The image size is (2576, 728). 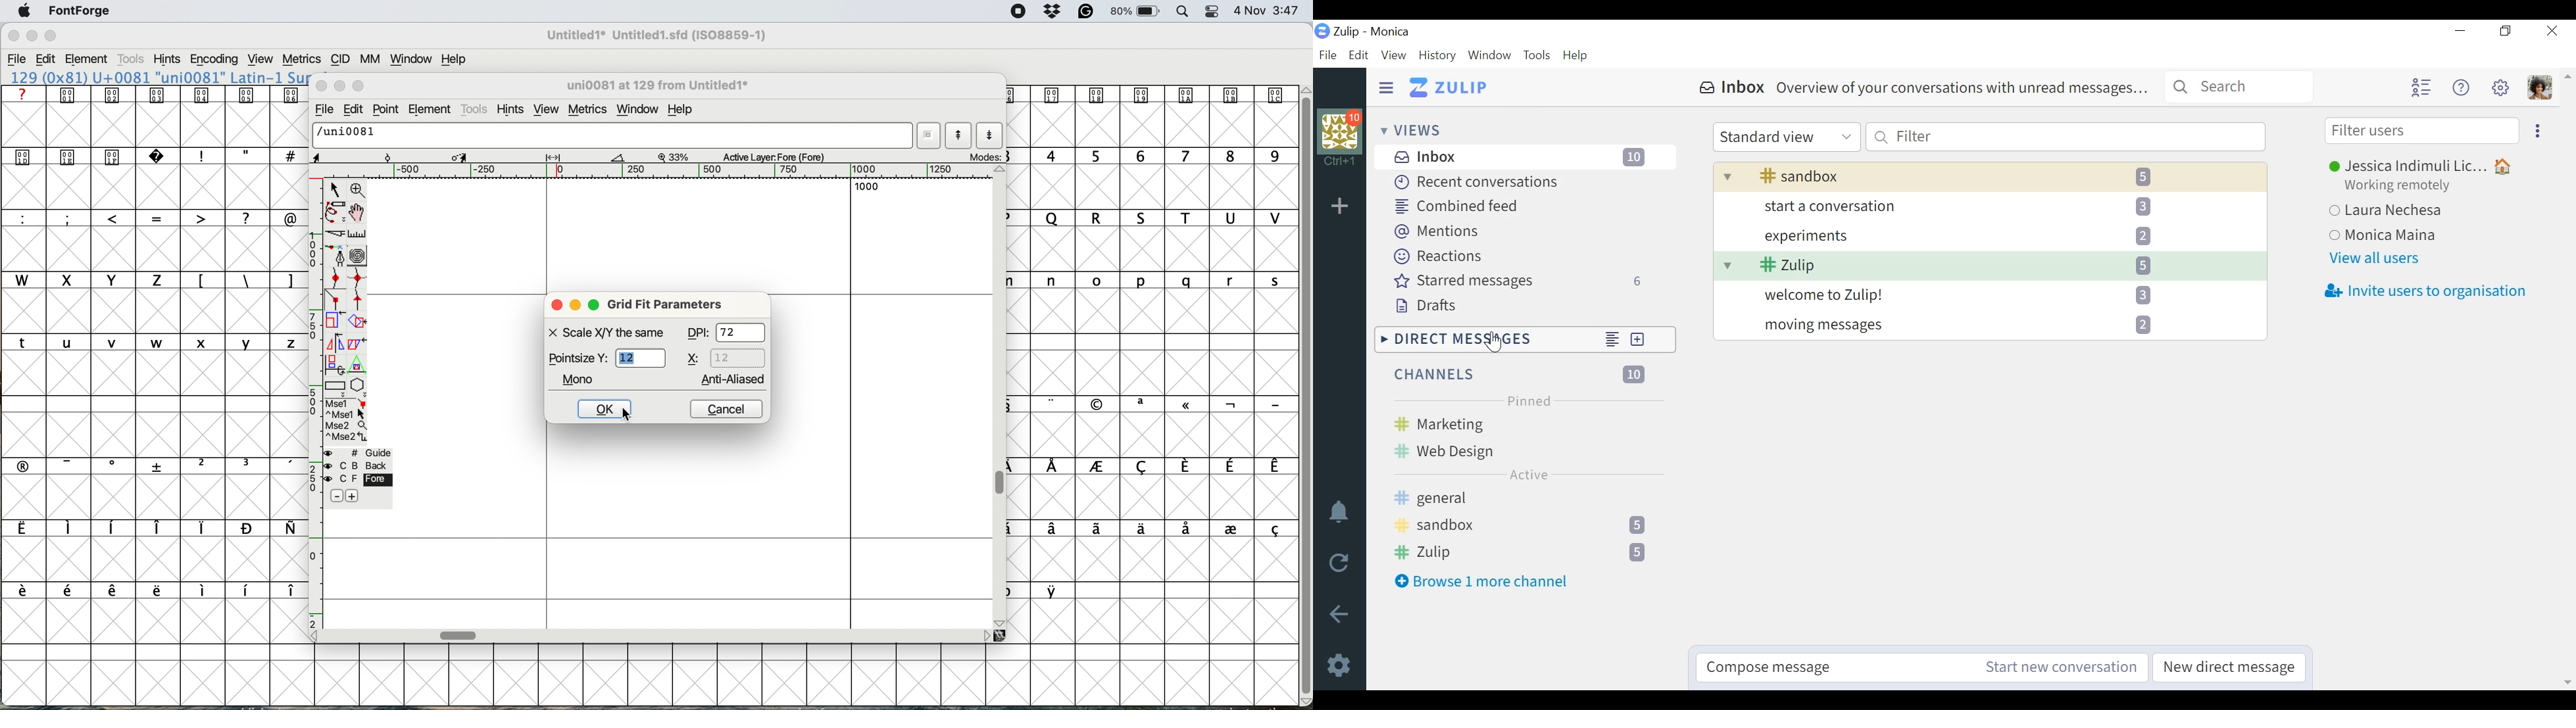 I want to click on Ellipse, so click(x=2539, y=131).